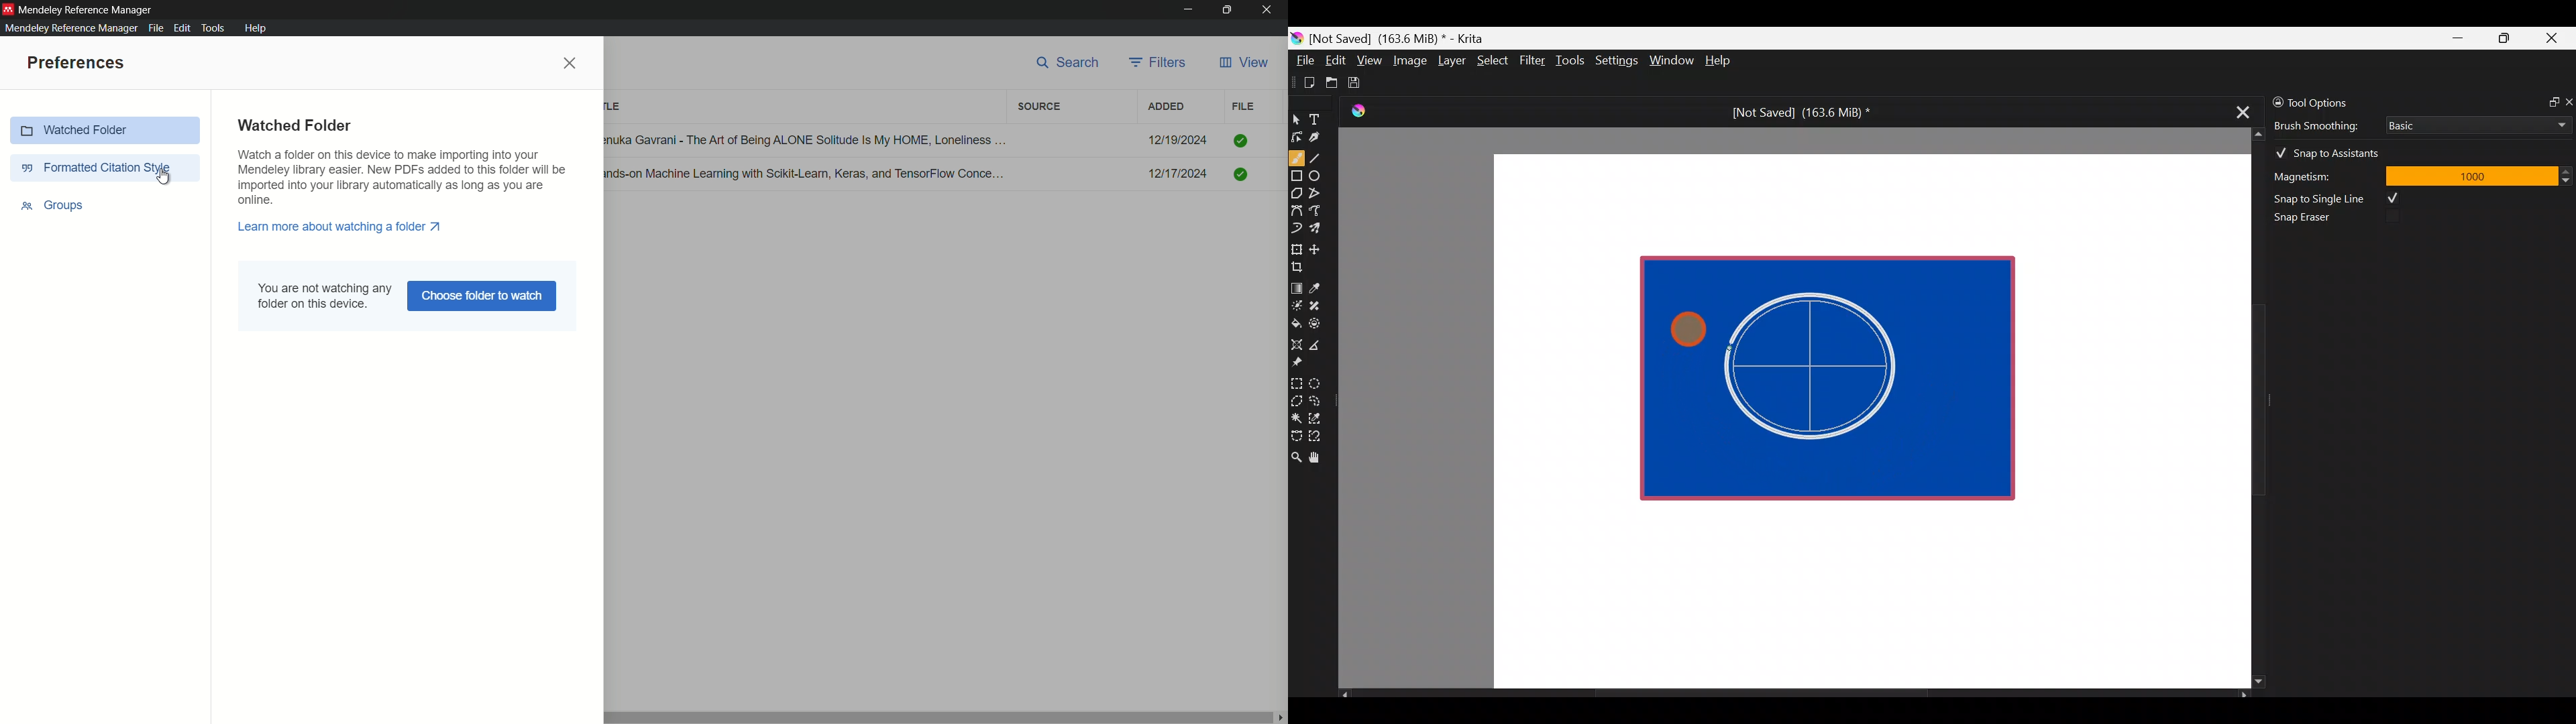 This screenshot has width=2576, height=728. I want to click on Scroll bar, so click(1794, 695).